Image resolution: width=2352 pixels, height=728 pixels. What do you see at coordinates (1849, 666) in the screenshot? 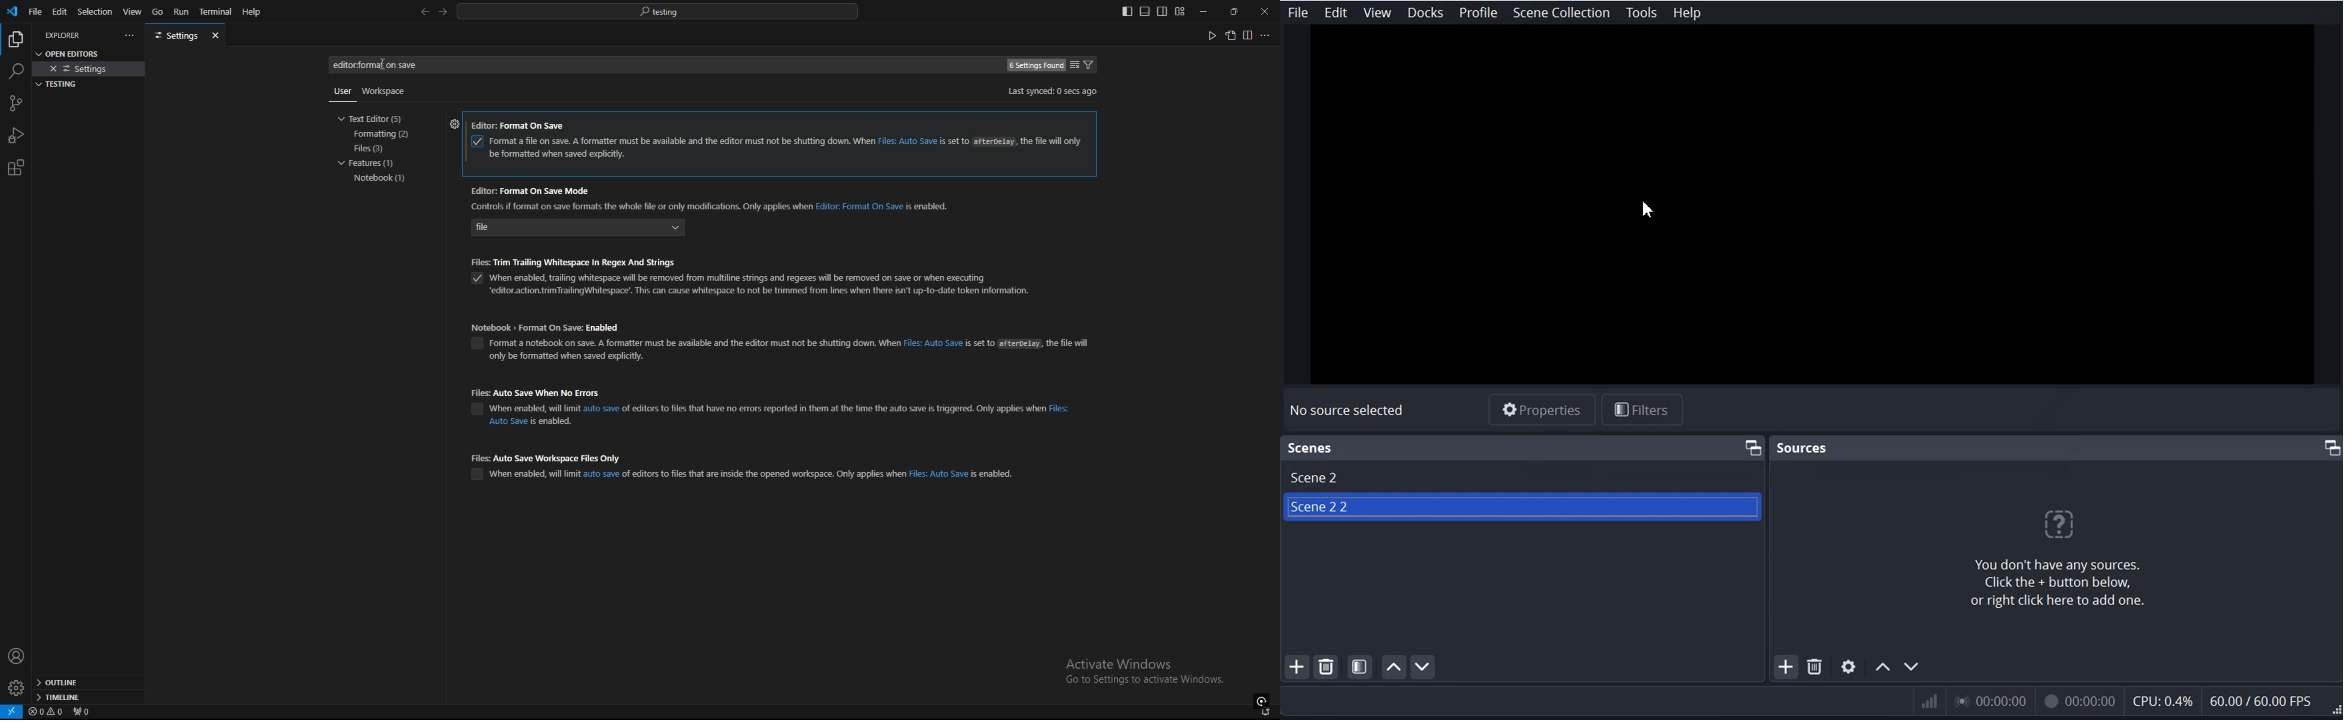
I see `Open Source Settings` at bounding box center [1849, 666].